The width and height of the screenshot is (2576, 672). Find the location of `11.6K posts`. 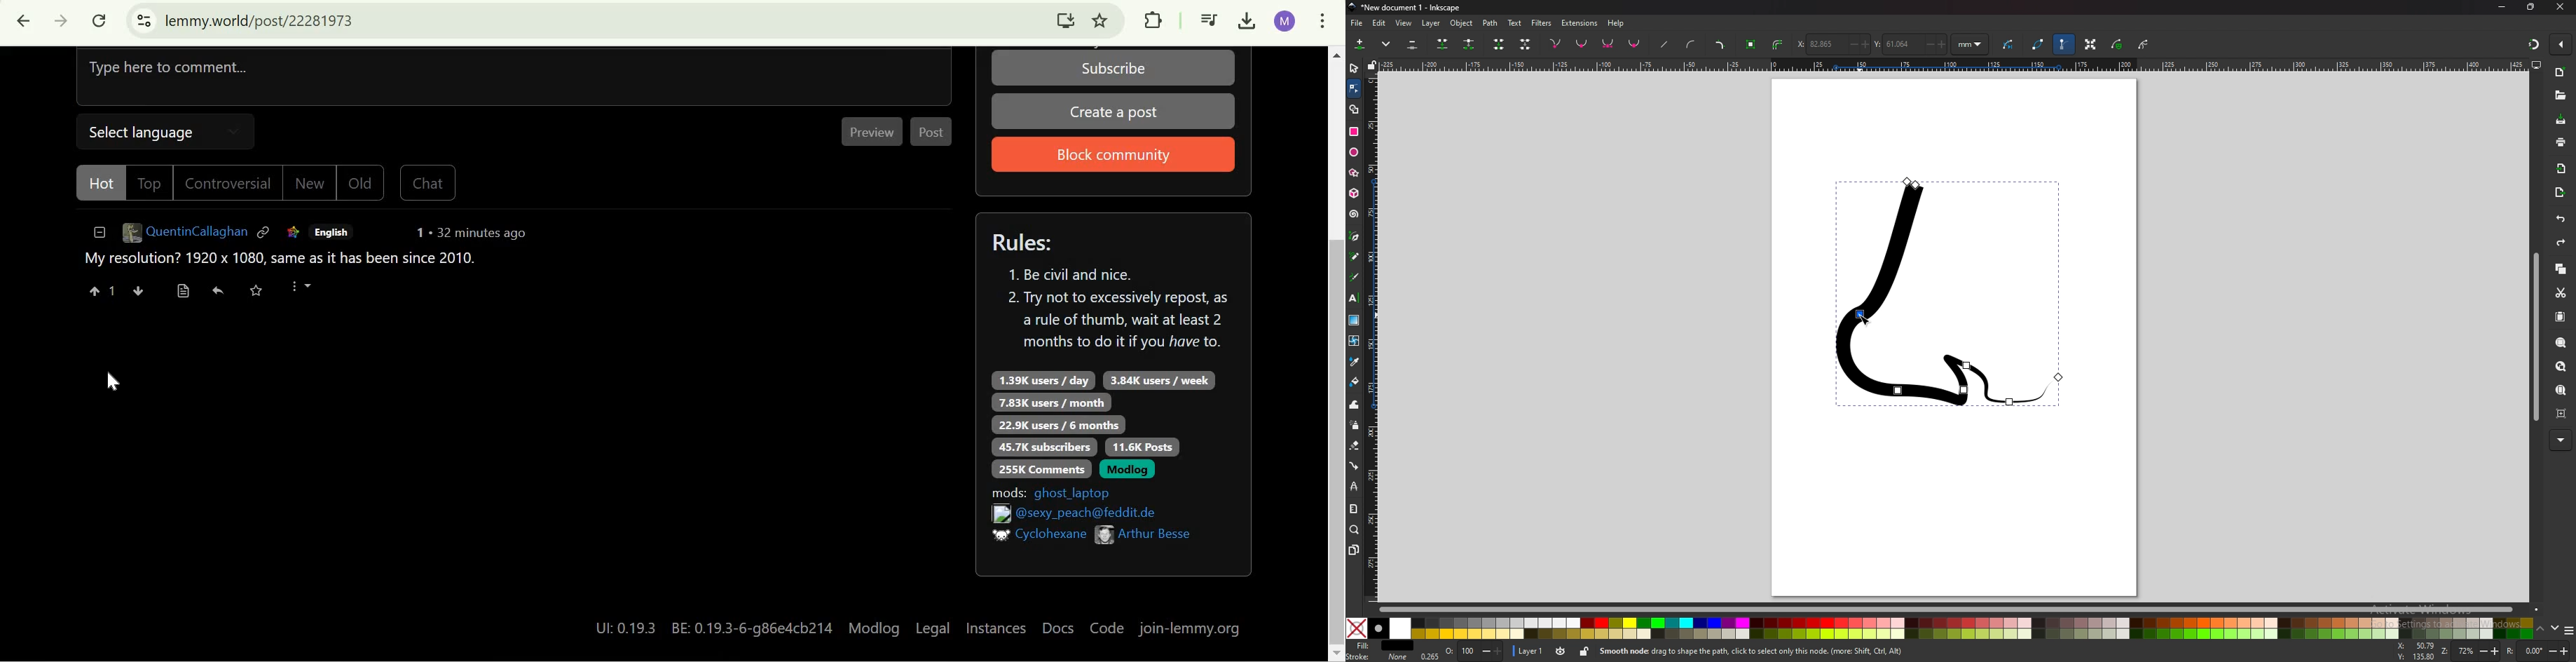

11.6K posts is located at coordinates (1142, 447).